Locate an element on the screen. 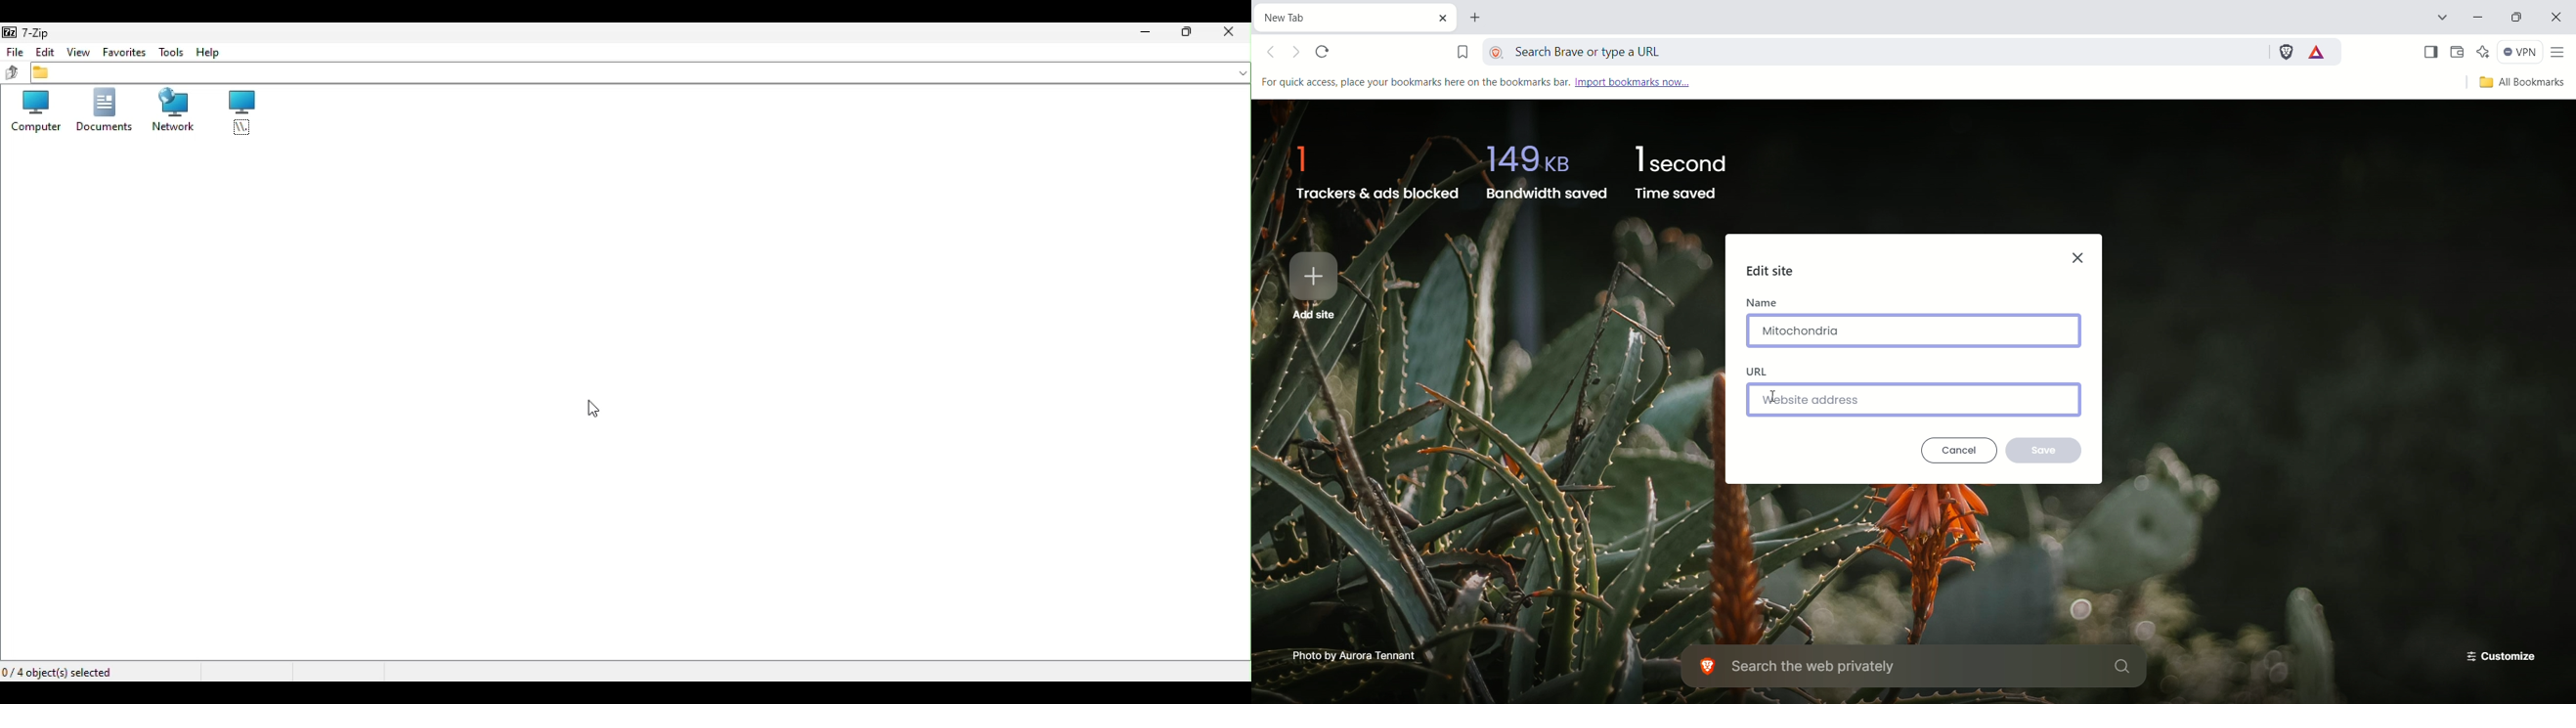  Cursor is located at coordinates (597, 411).